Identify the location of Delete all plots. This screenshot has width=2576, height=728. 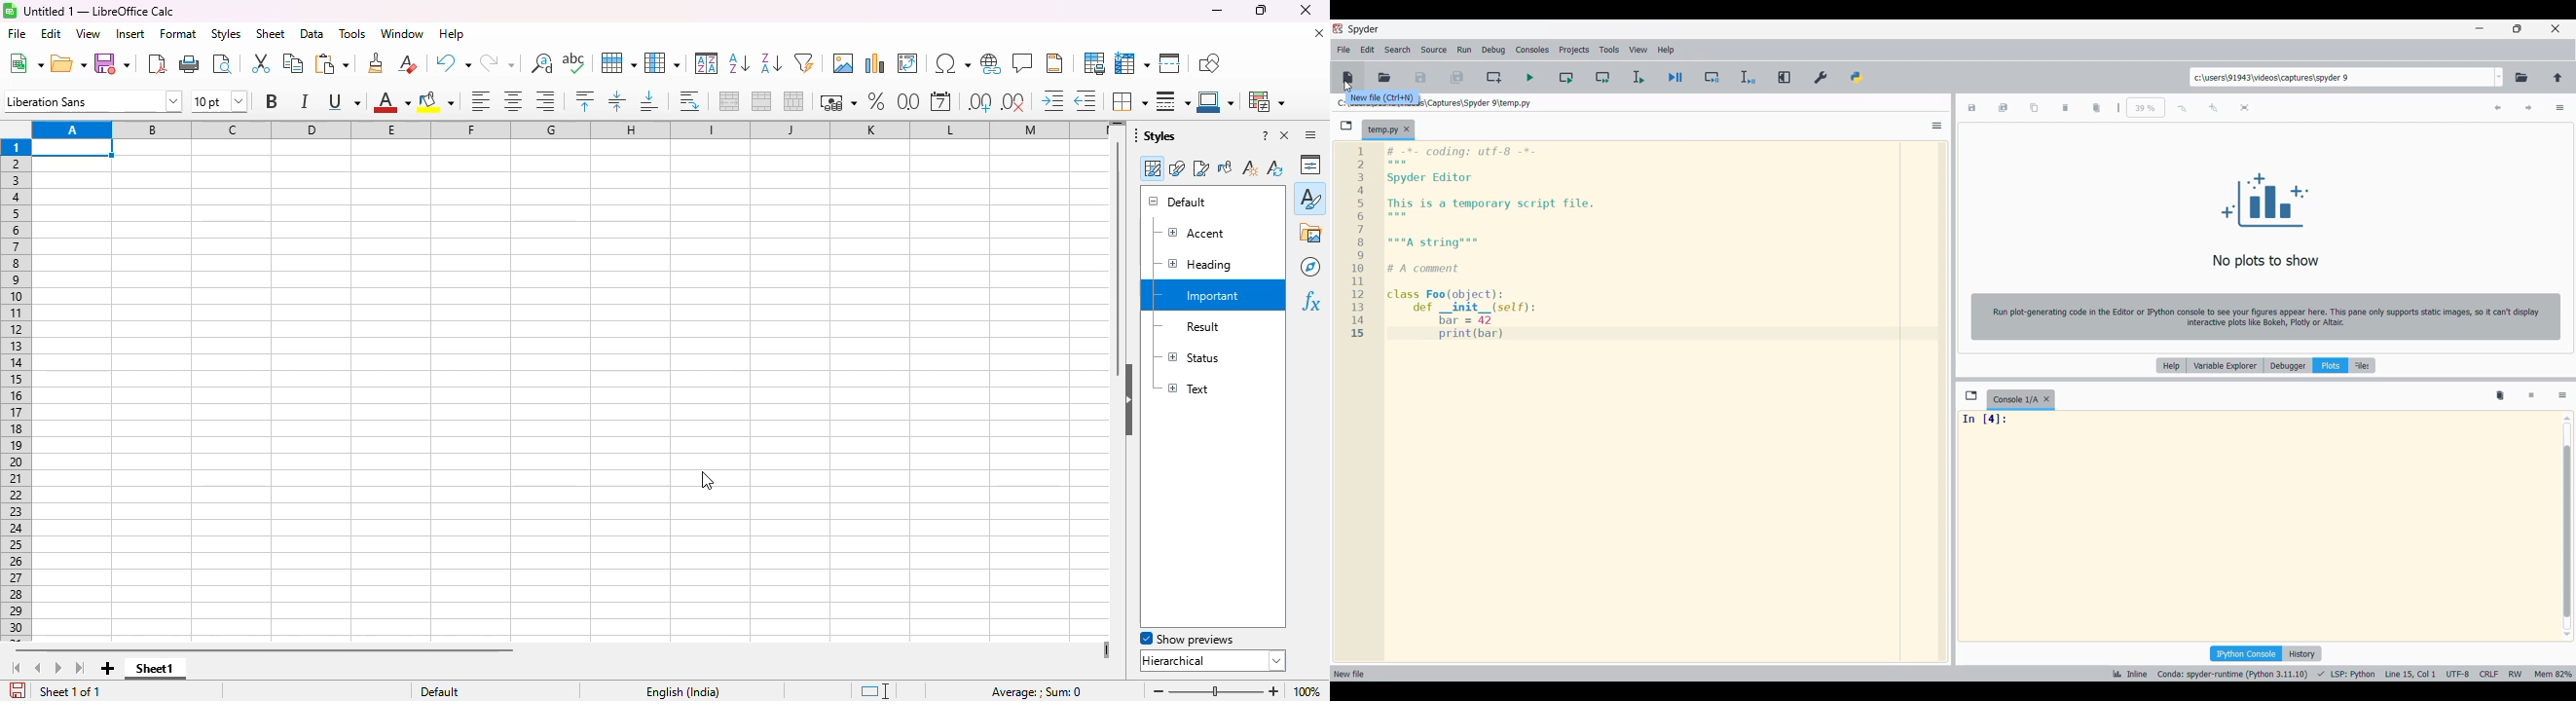
(2097, 108).